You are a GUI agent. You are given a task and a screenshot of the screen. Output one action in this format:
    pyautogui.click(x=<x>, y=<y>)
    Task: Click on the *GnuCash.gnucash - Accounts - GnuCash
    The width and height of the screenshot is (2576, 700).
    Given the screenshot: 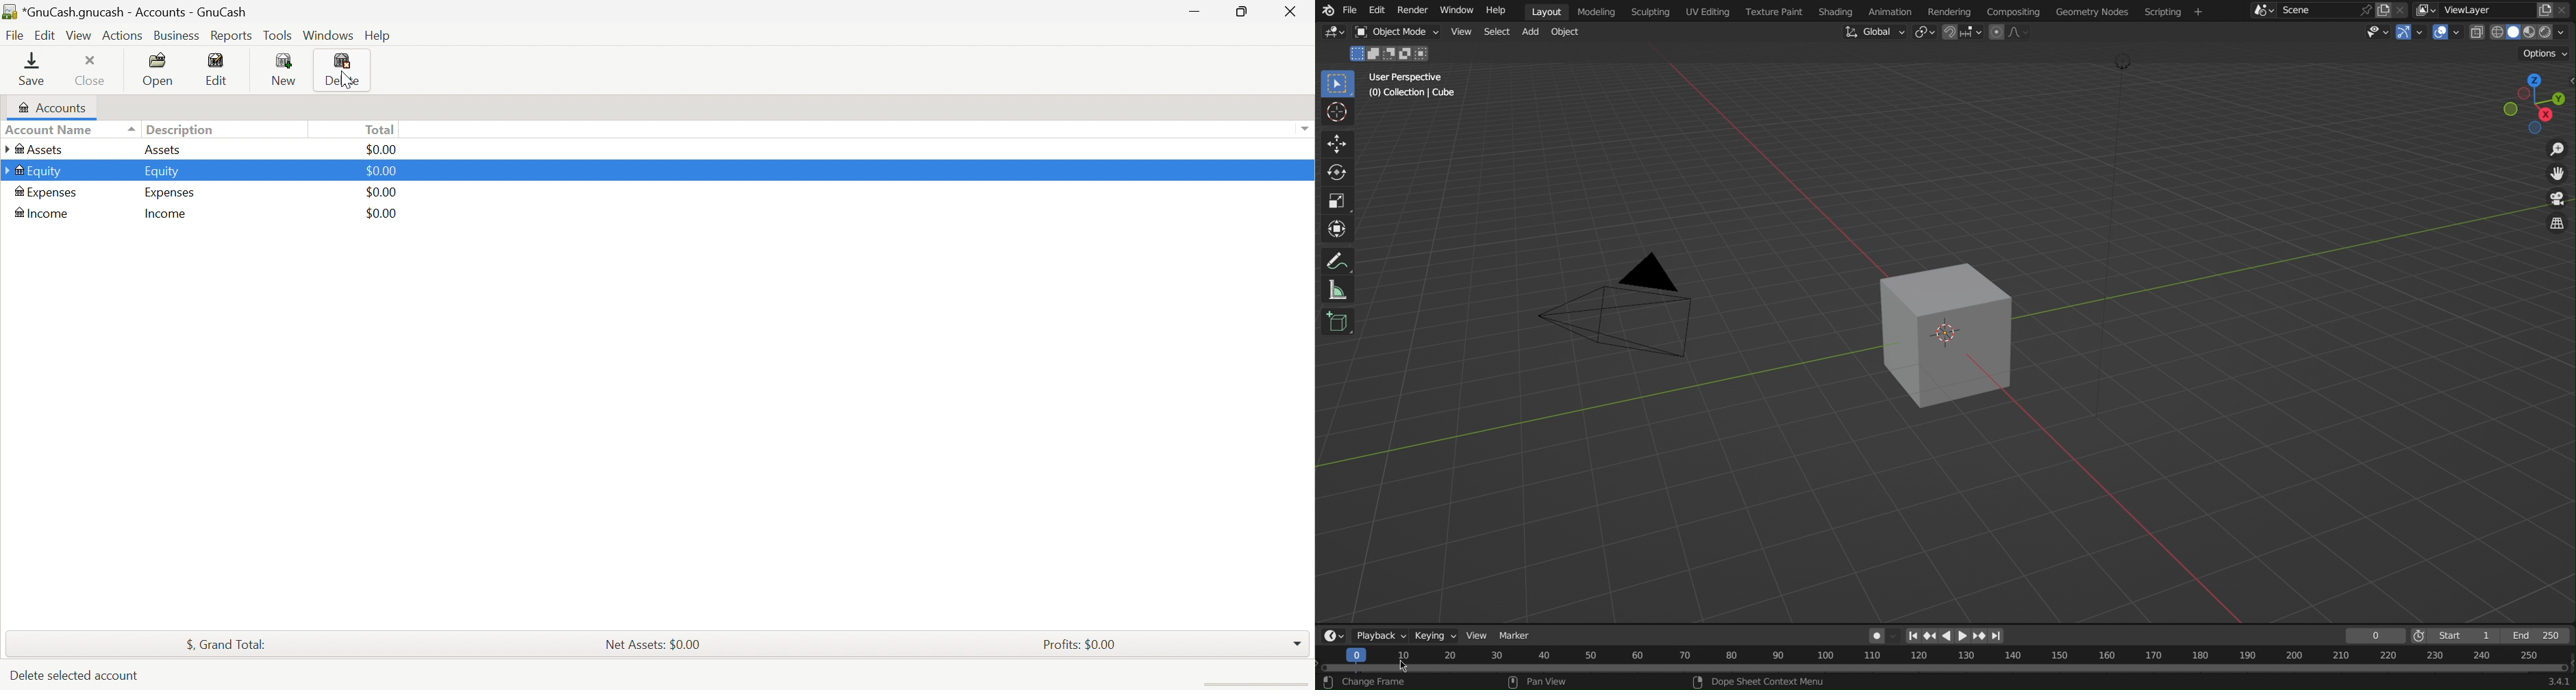 What is the action you would take?
    pyautogui.click(x=129, y=12)
    